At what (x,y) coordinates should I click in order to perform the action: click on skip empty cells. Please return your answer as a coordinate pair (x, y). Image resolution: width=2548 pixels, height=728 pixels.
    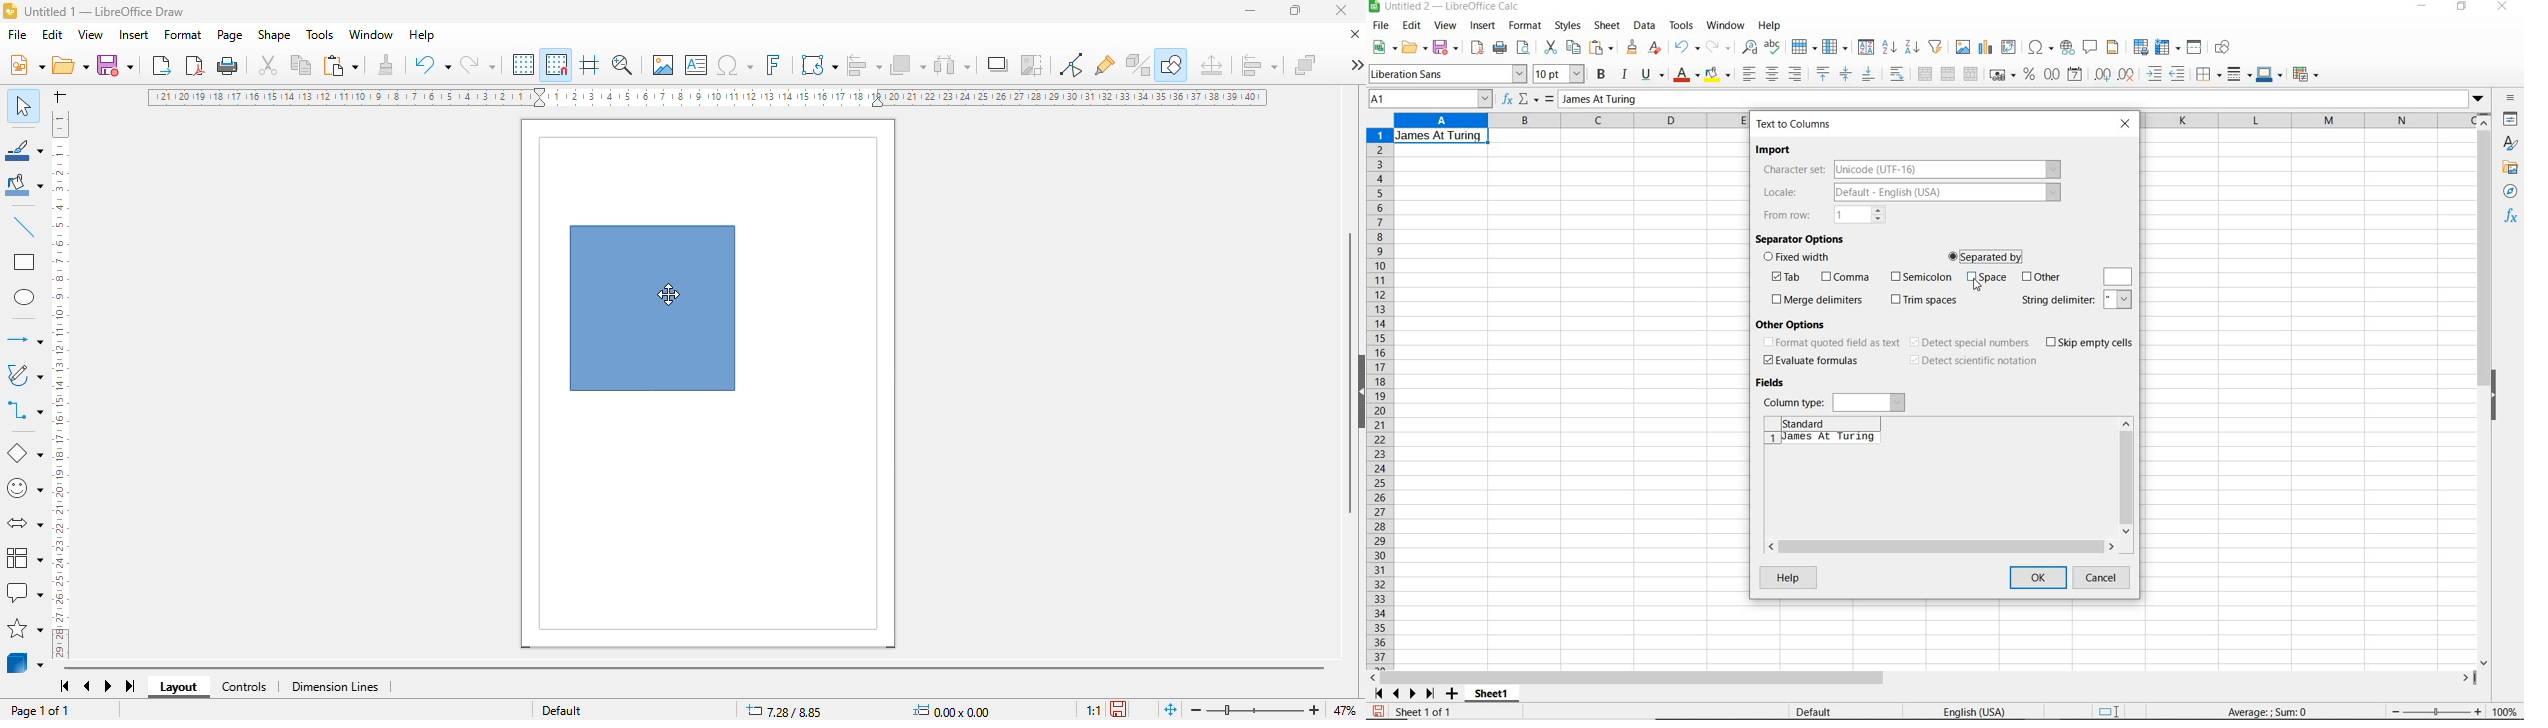
    Looking at the image, I should click on (2091, 343).